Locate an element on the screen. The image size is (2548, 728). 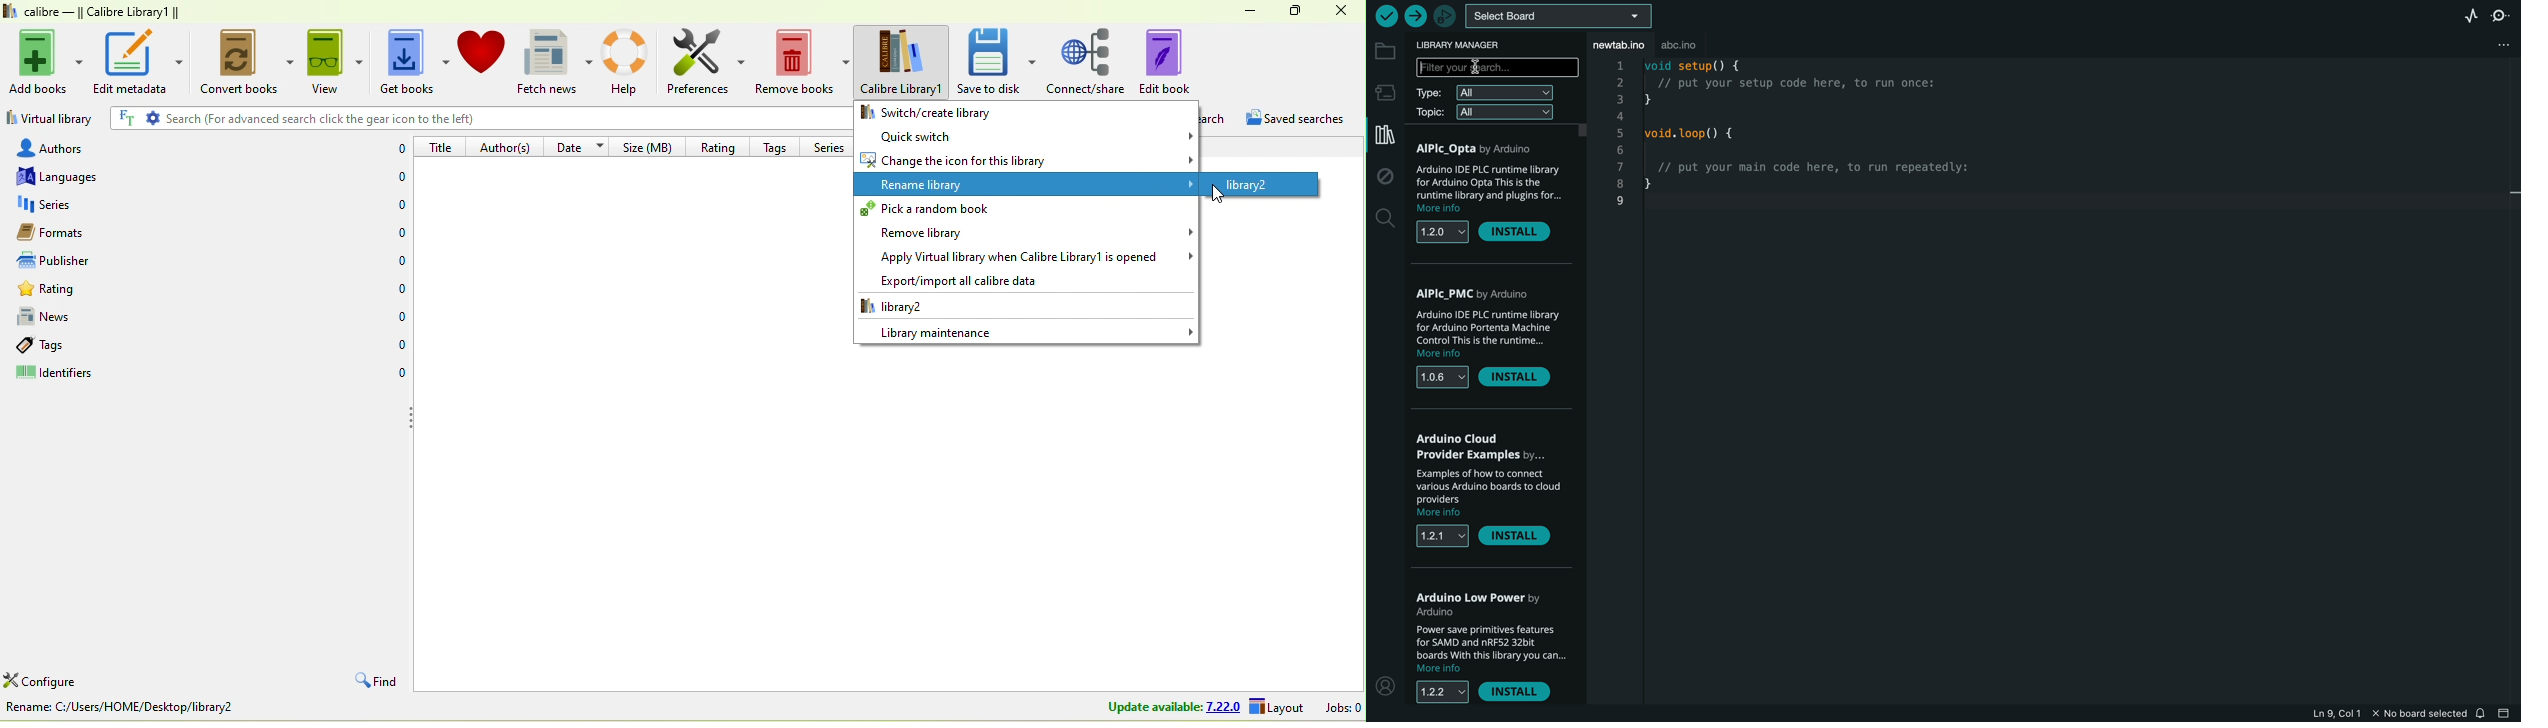
calibre — Calibre Library is located at coordinates (88, 12).